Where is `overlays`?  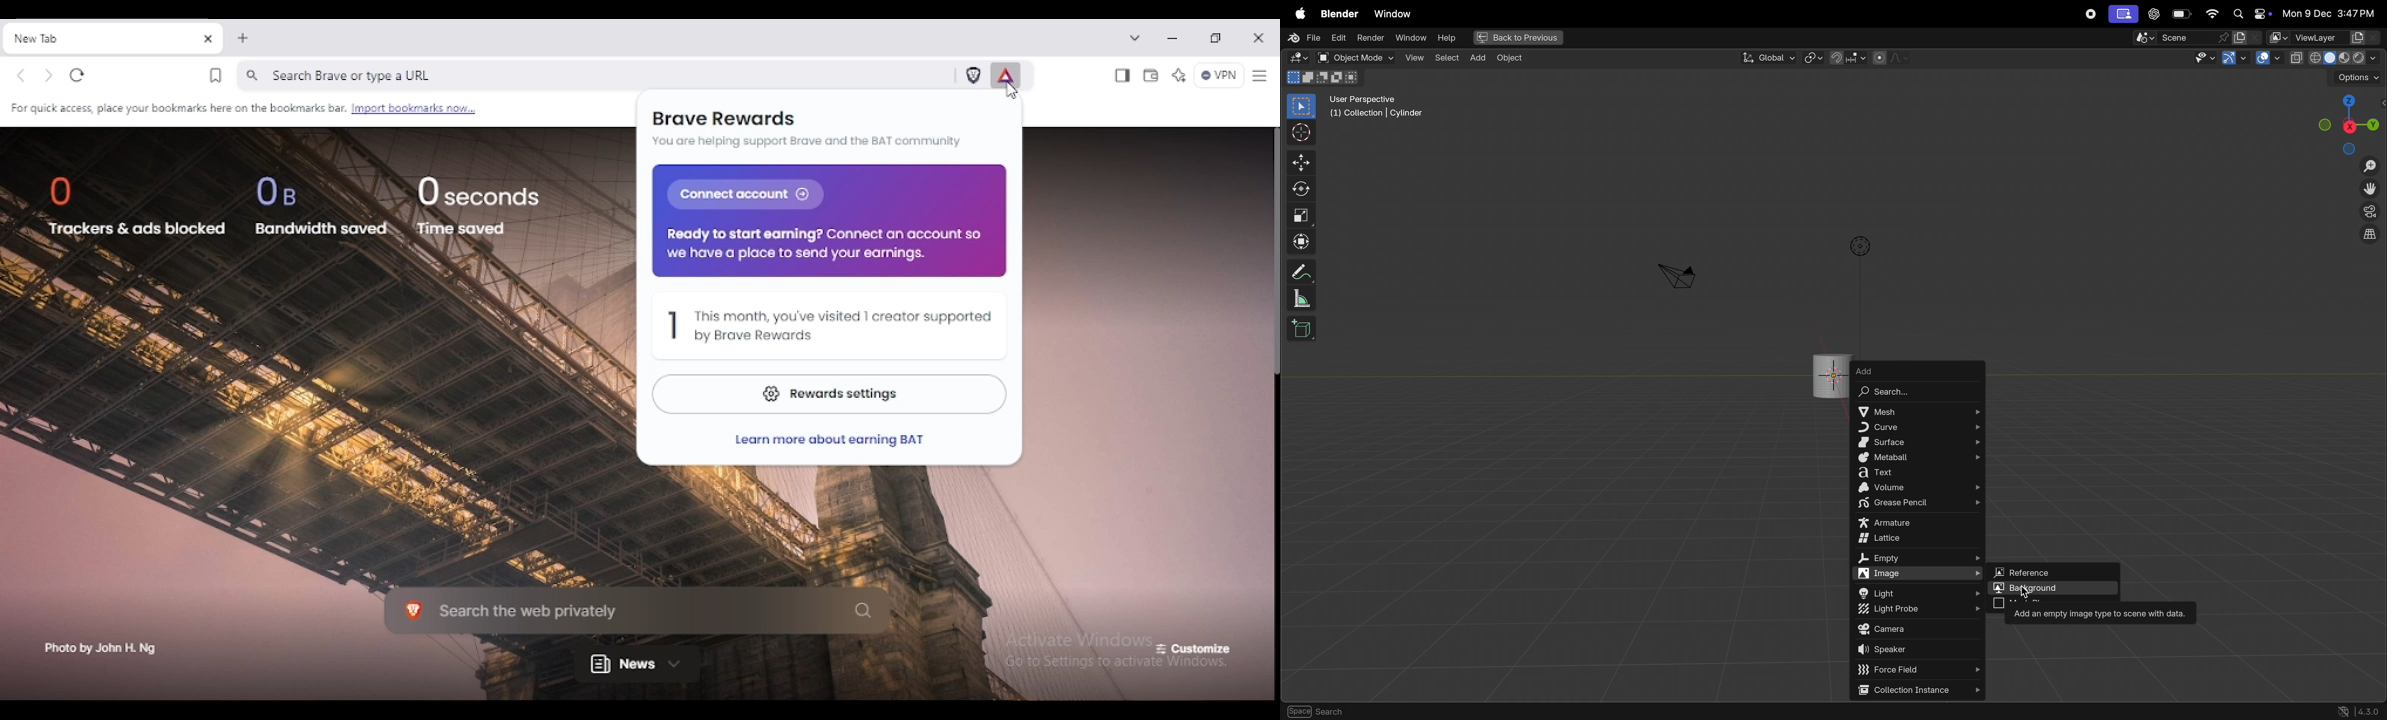 overlays is located at coordinates (2266, 58).